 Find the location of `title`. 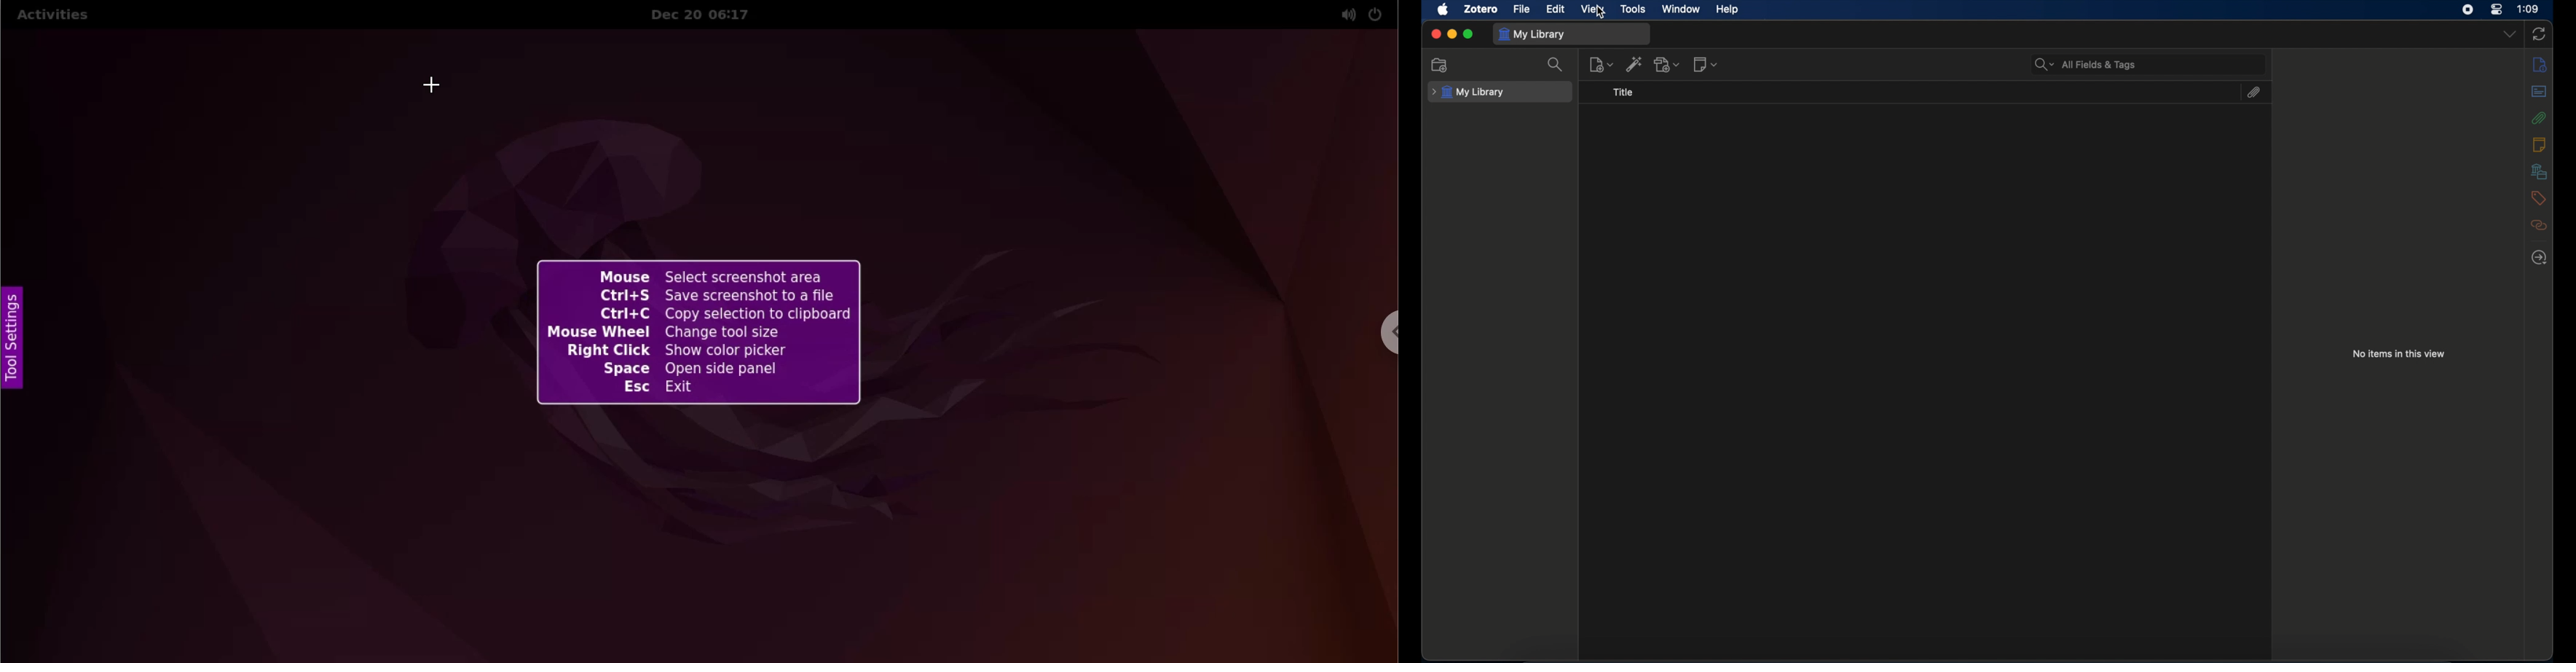

title is located at coordinates (1624, 93).